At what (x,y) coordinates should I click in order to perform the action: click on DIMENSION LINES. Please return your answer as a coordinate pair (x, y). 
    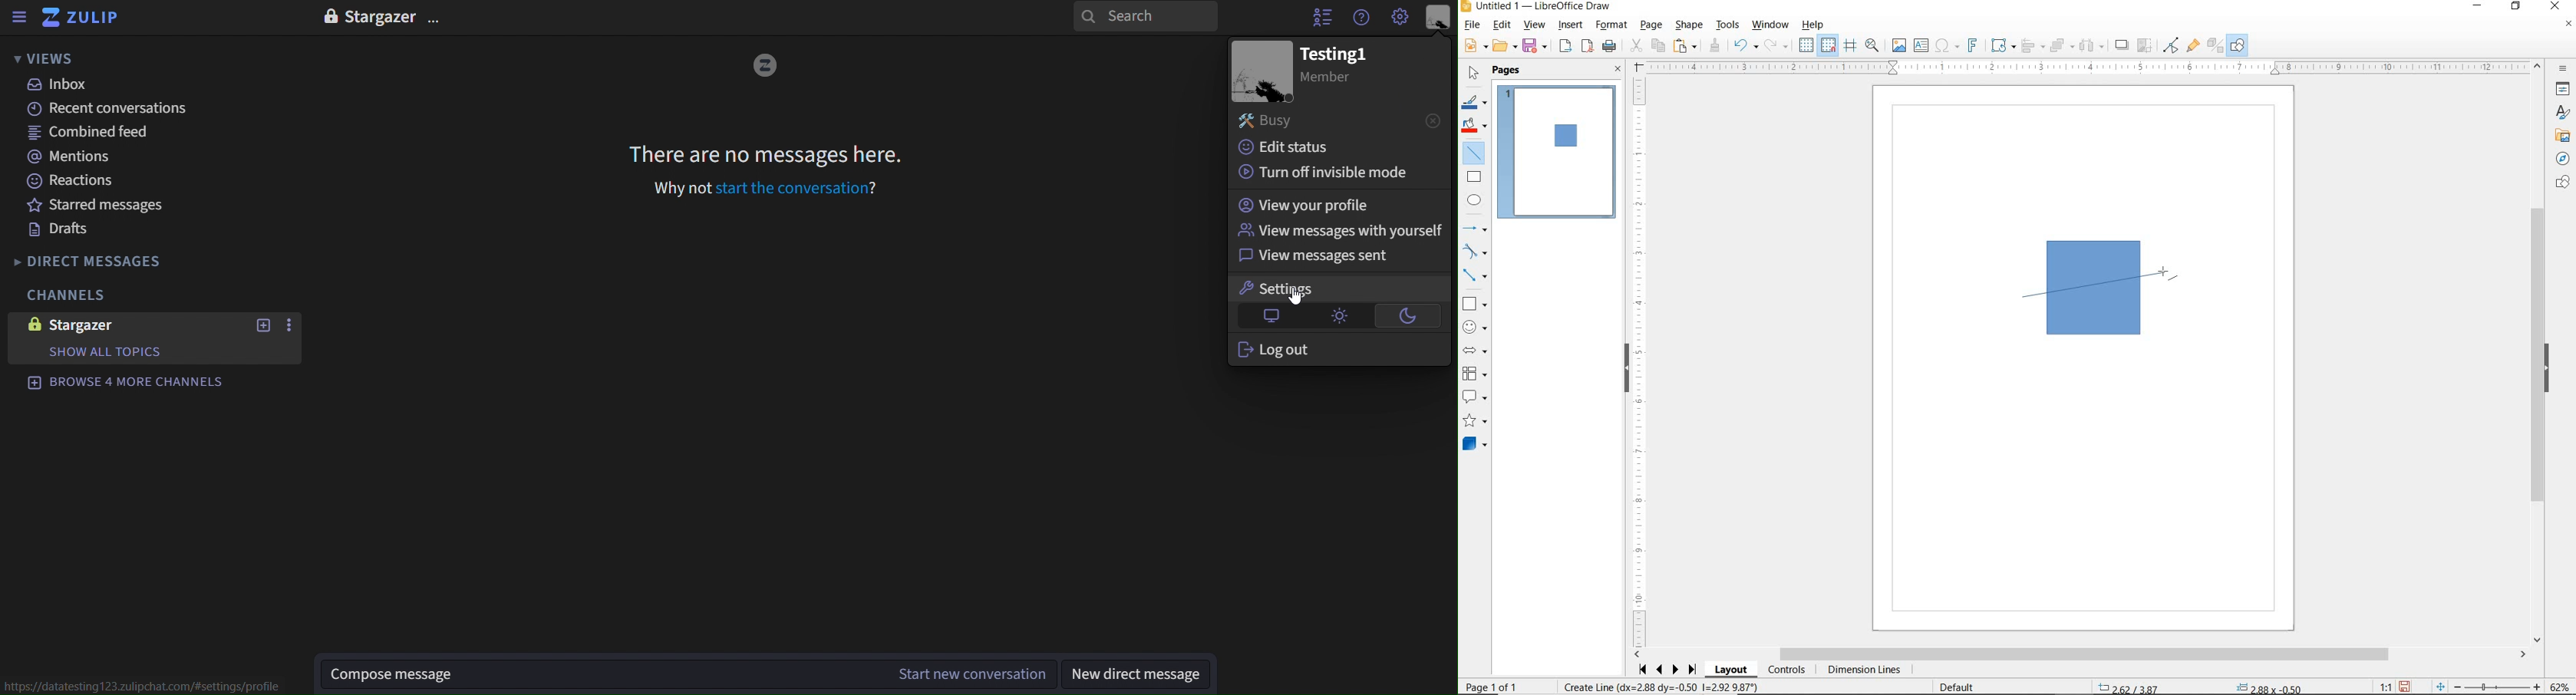
    Looking at the image, I should click on (1864, 670).